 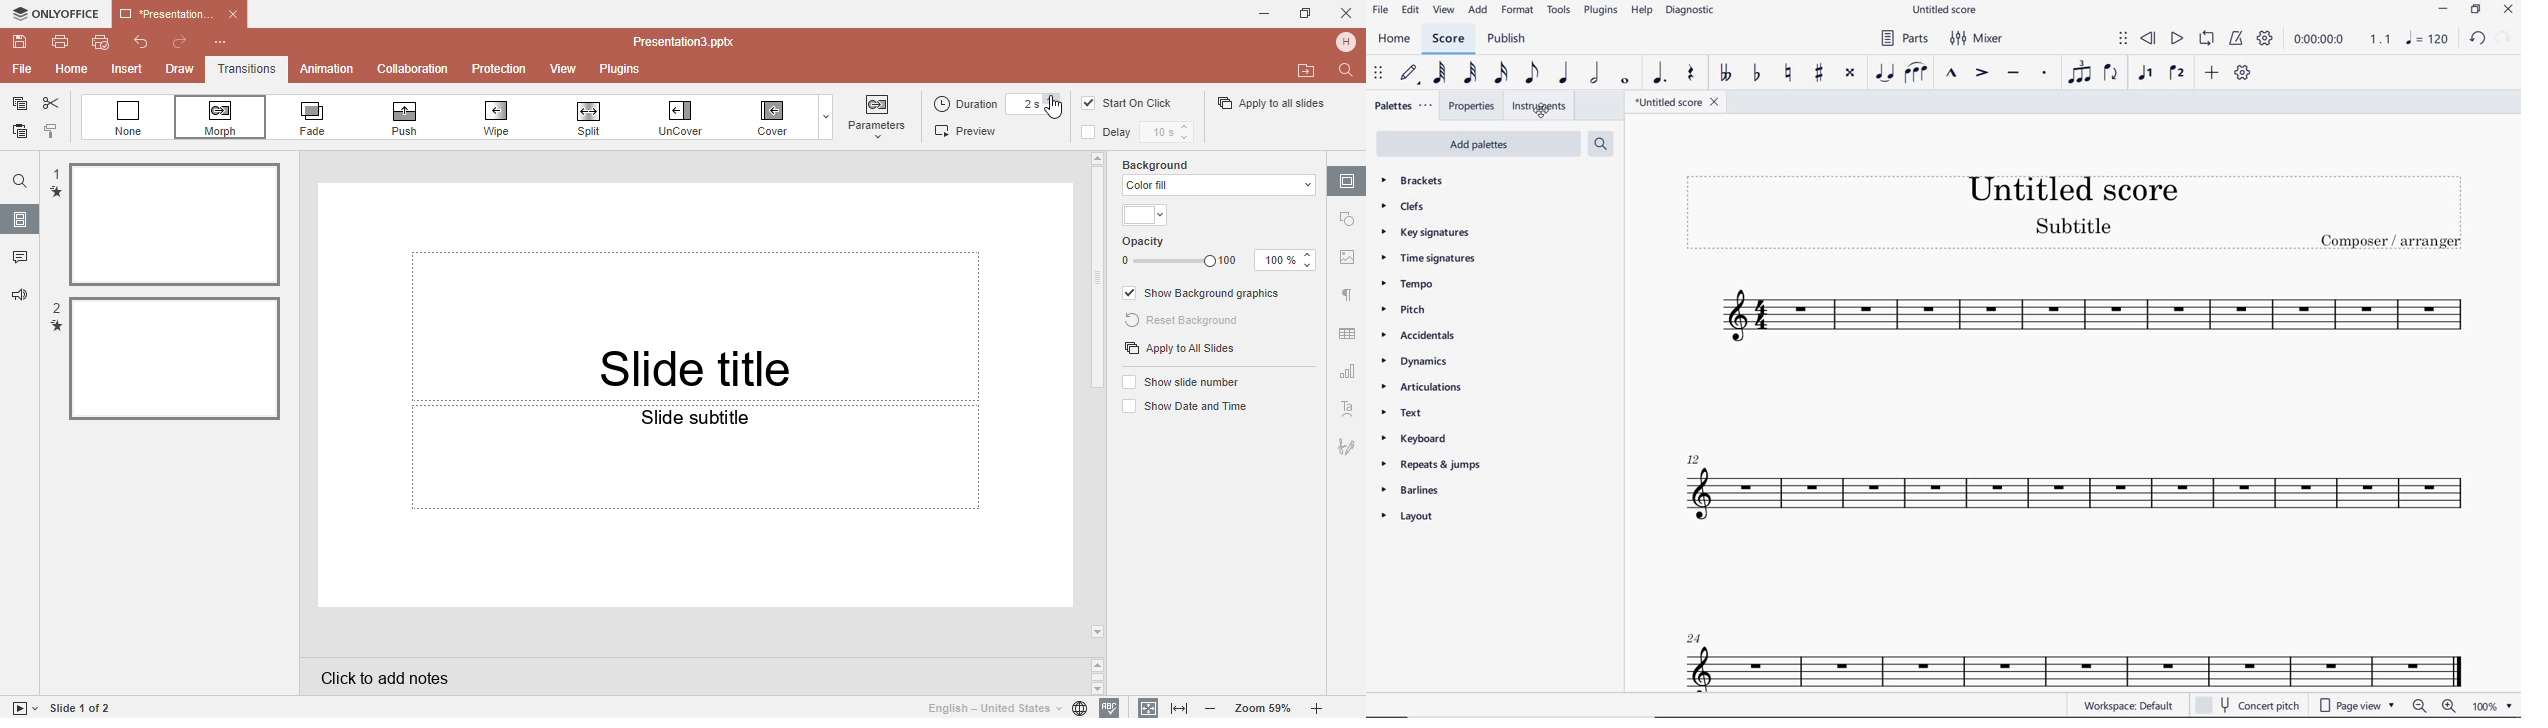 I want to click on Opacity, so click(x=1220, y=253).